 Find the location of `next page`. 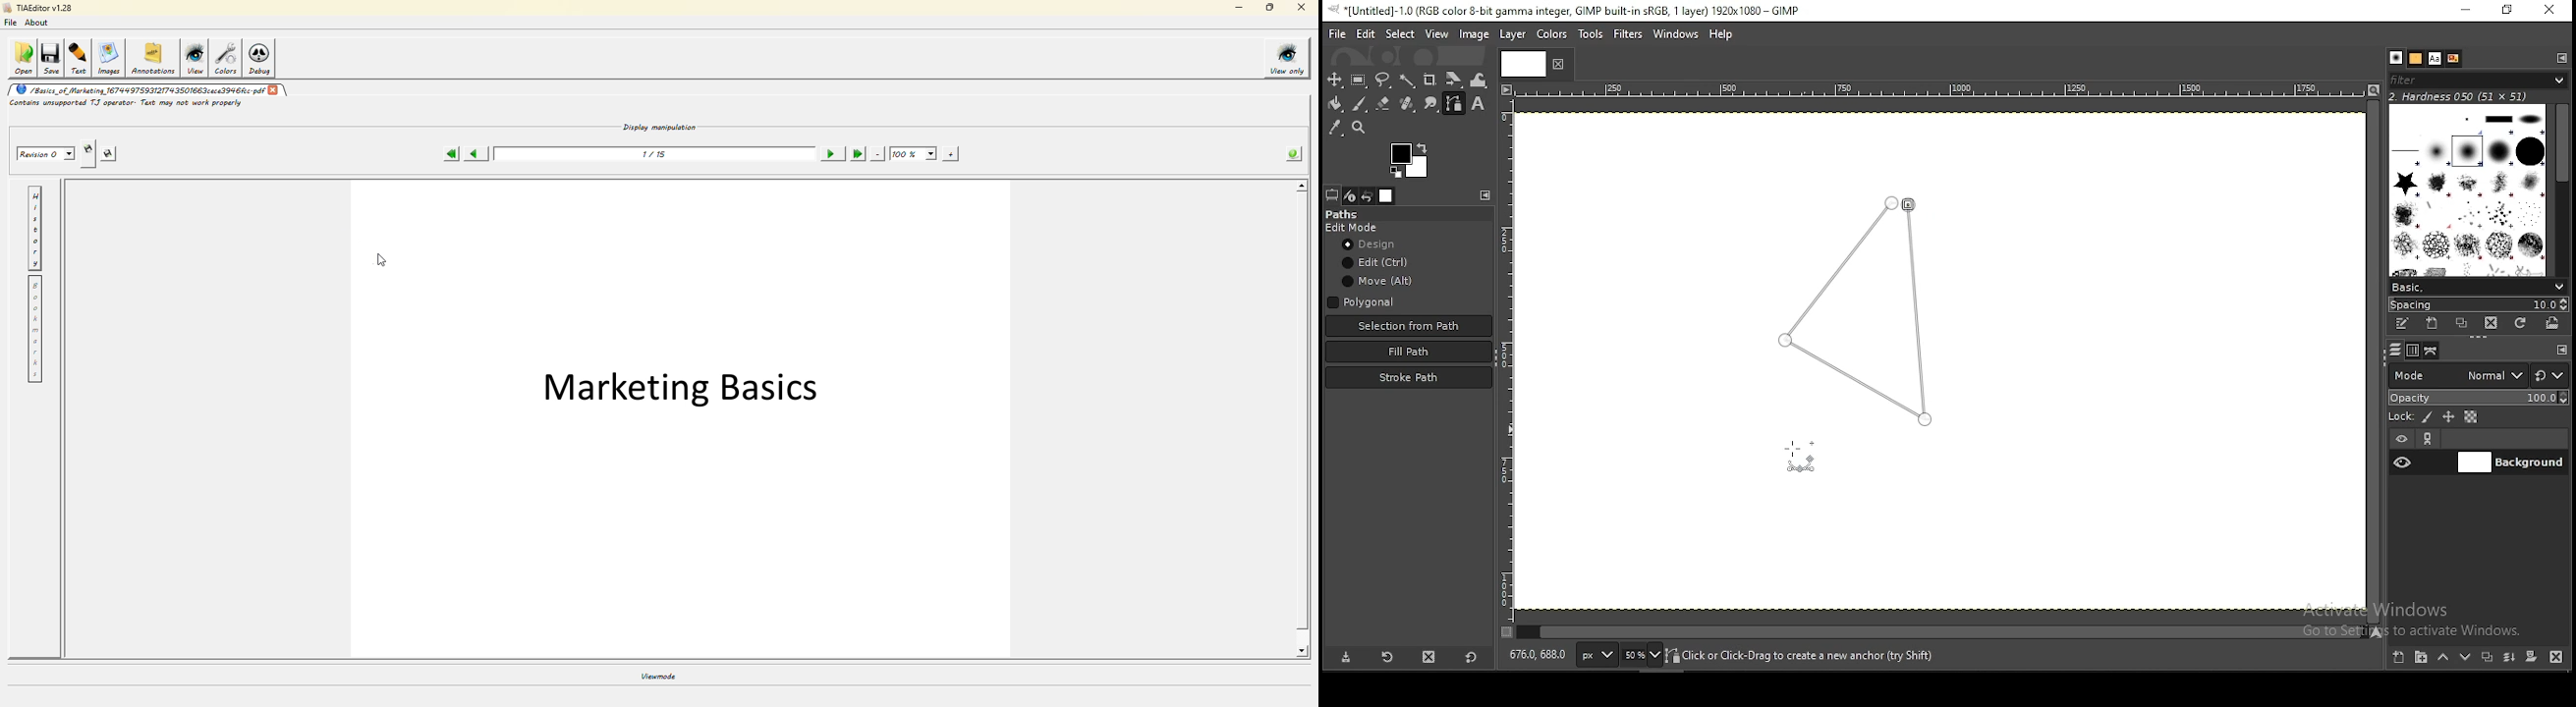

next page is located at coordinates (832, 154).